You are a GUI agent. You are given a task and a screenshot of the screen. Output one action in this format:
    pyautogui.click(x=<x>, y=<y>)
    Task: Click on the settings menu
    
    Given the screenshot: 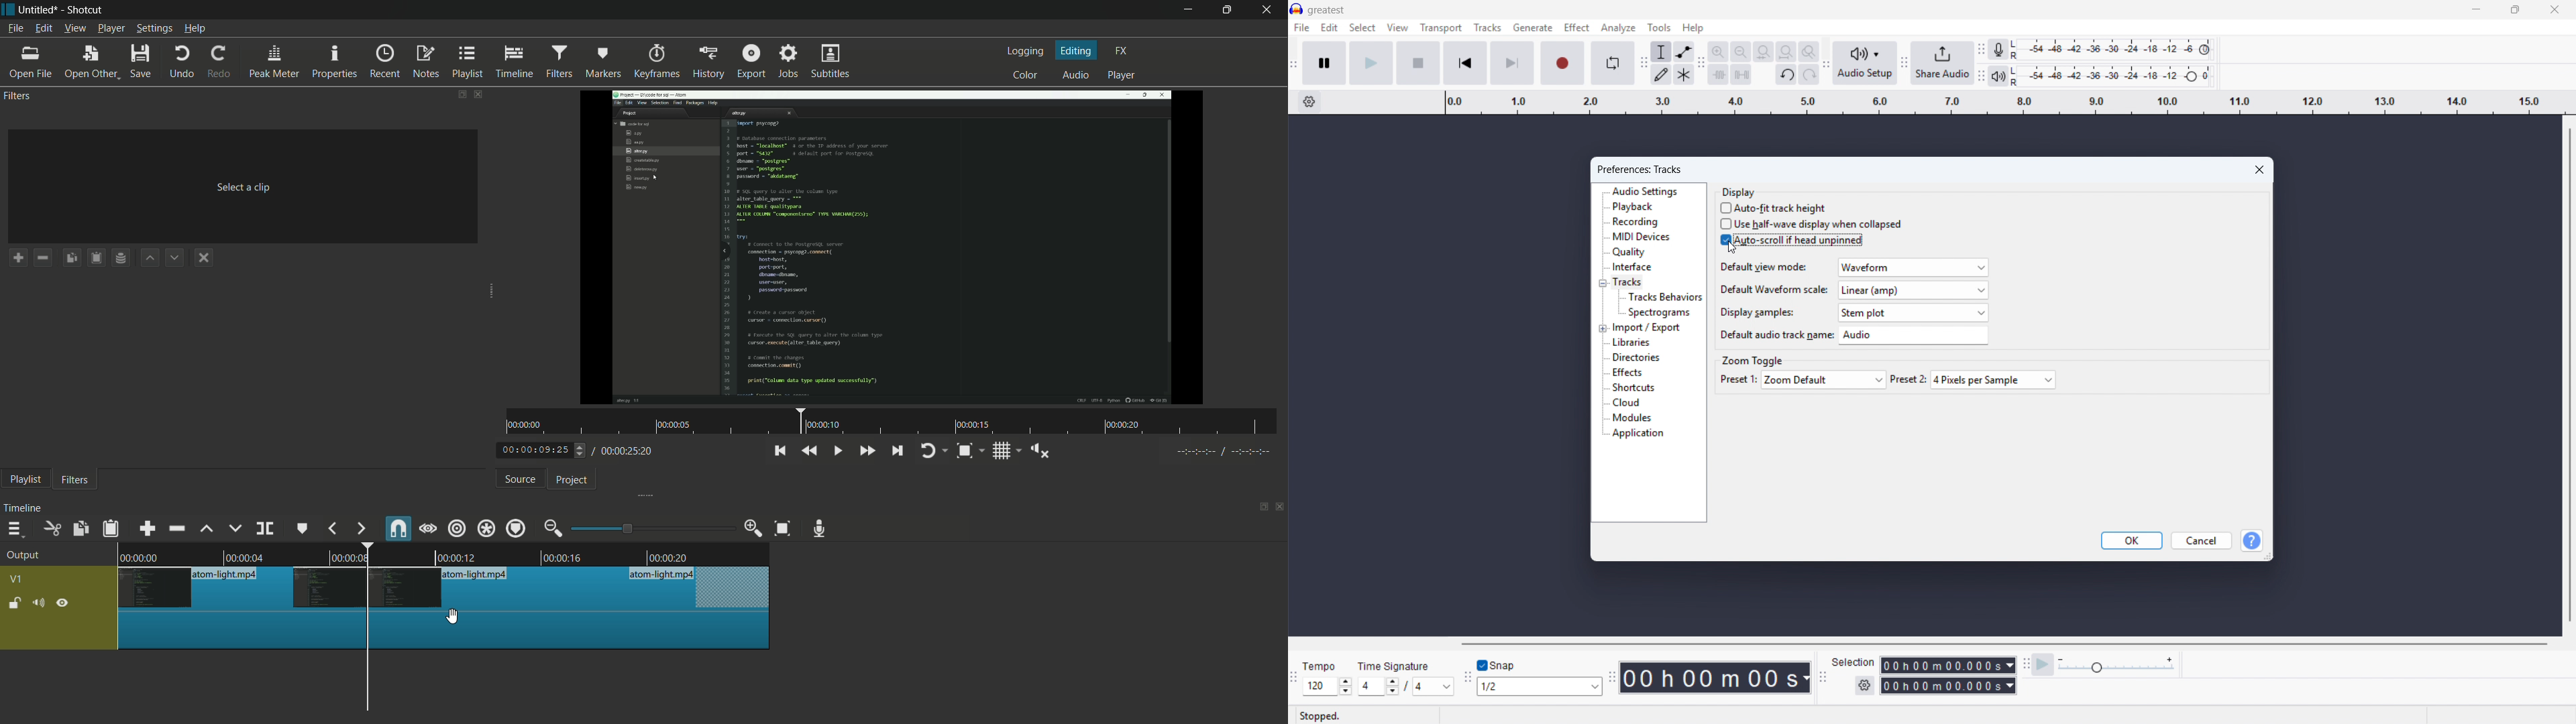 What is the action you would take?
    pyautogui.click(x=154, y=29)
    